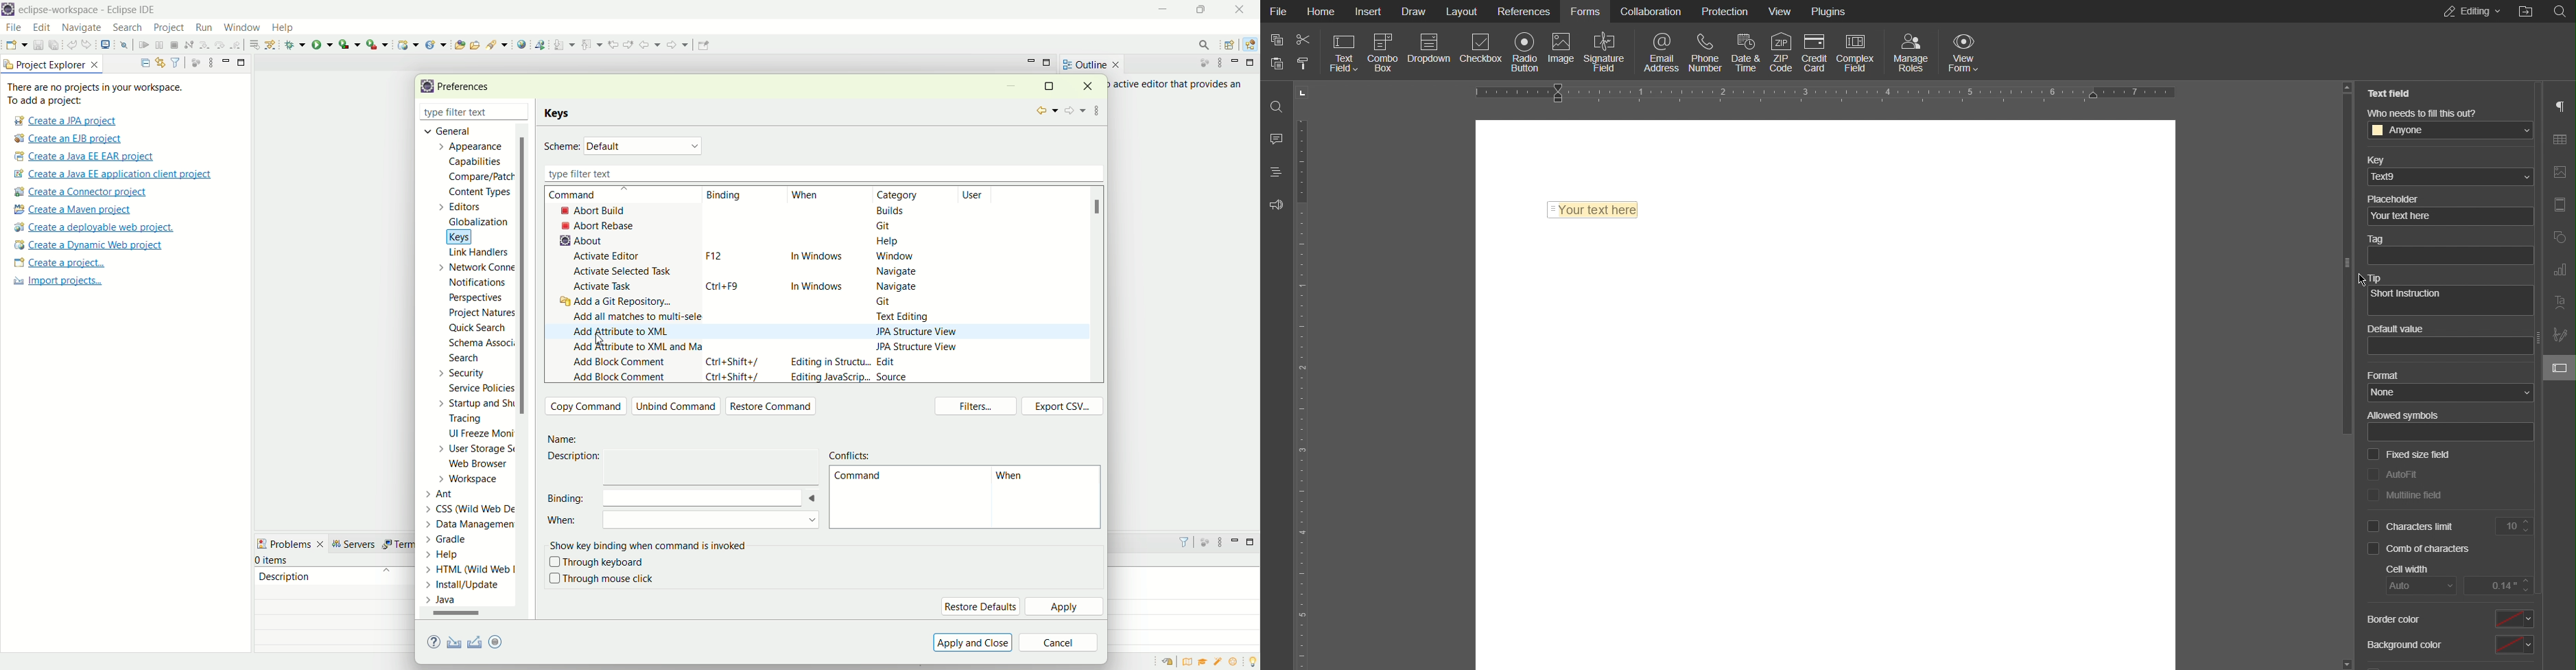 Image resolution: width=2576 pixels, height=672 pixels. What do you see at coordinates (1045, 111) in the screenshot?
I see `back` at bounding box center [1045, 111].